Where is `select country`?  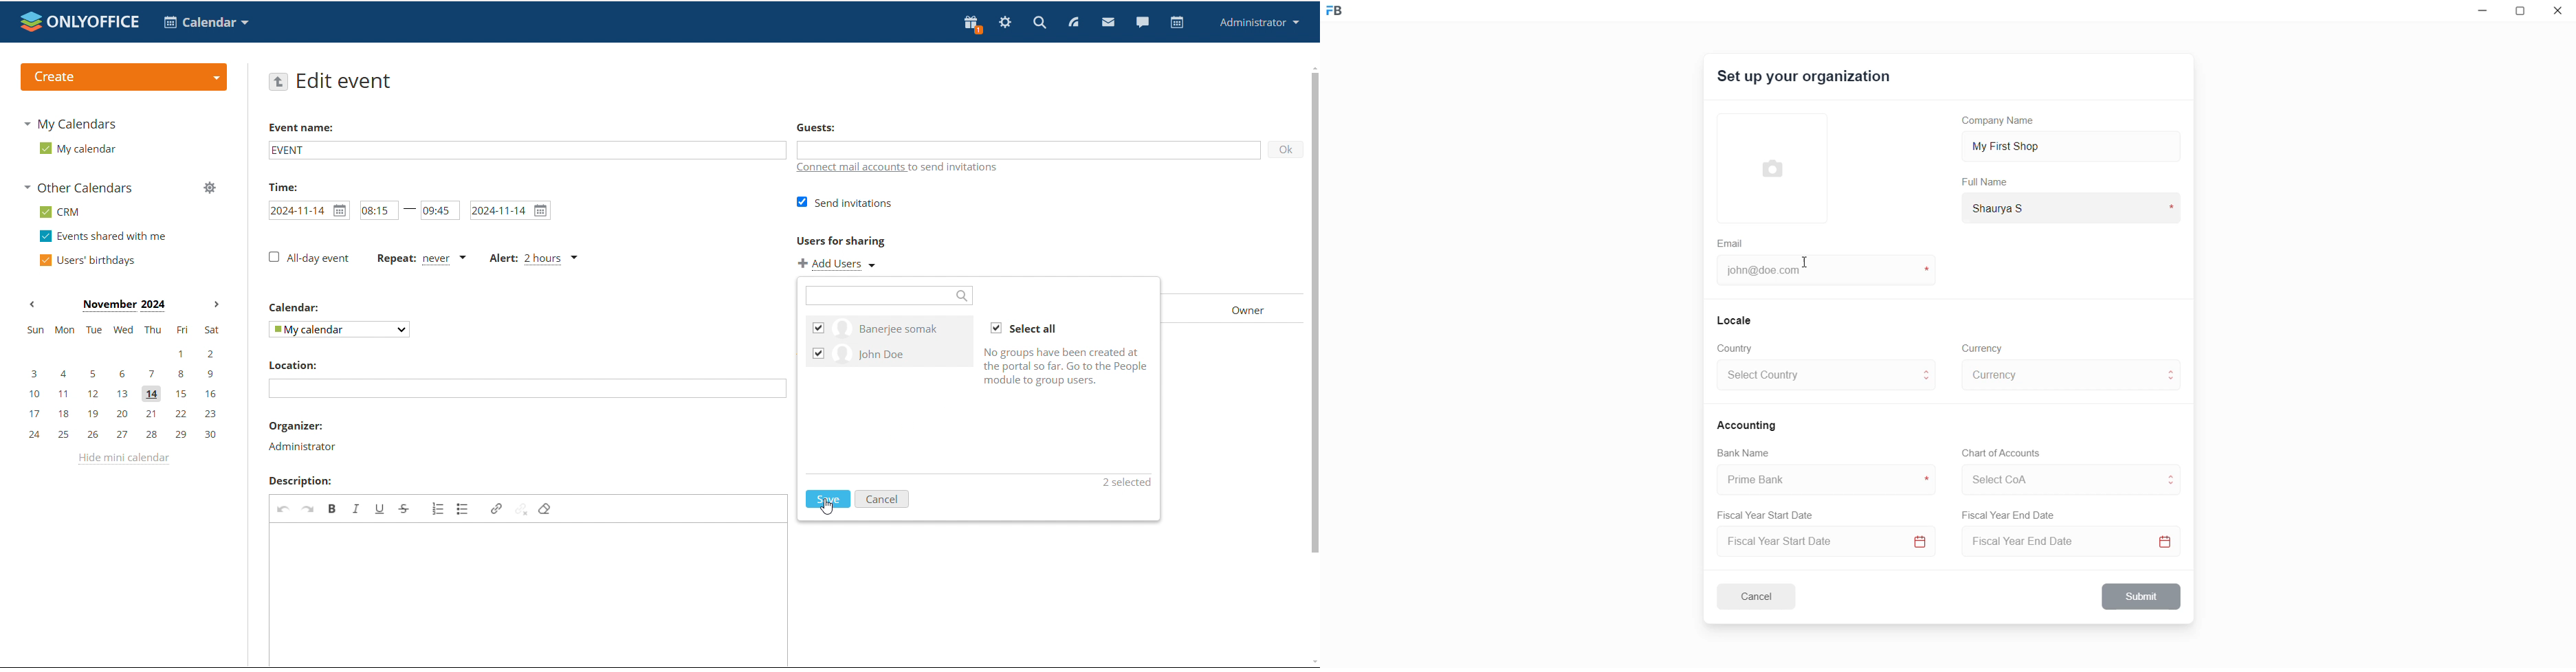
select country is located at coordinates (1817, 377).